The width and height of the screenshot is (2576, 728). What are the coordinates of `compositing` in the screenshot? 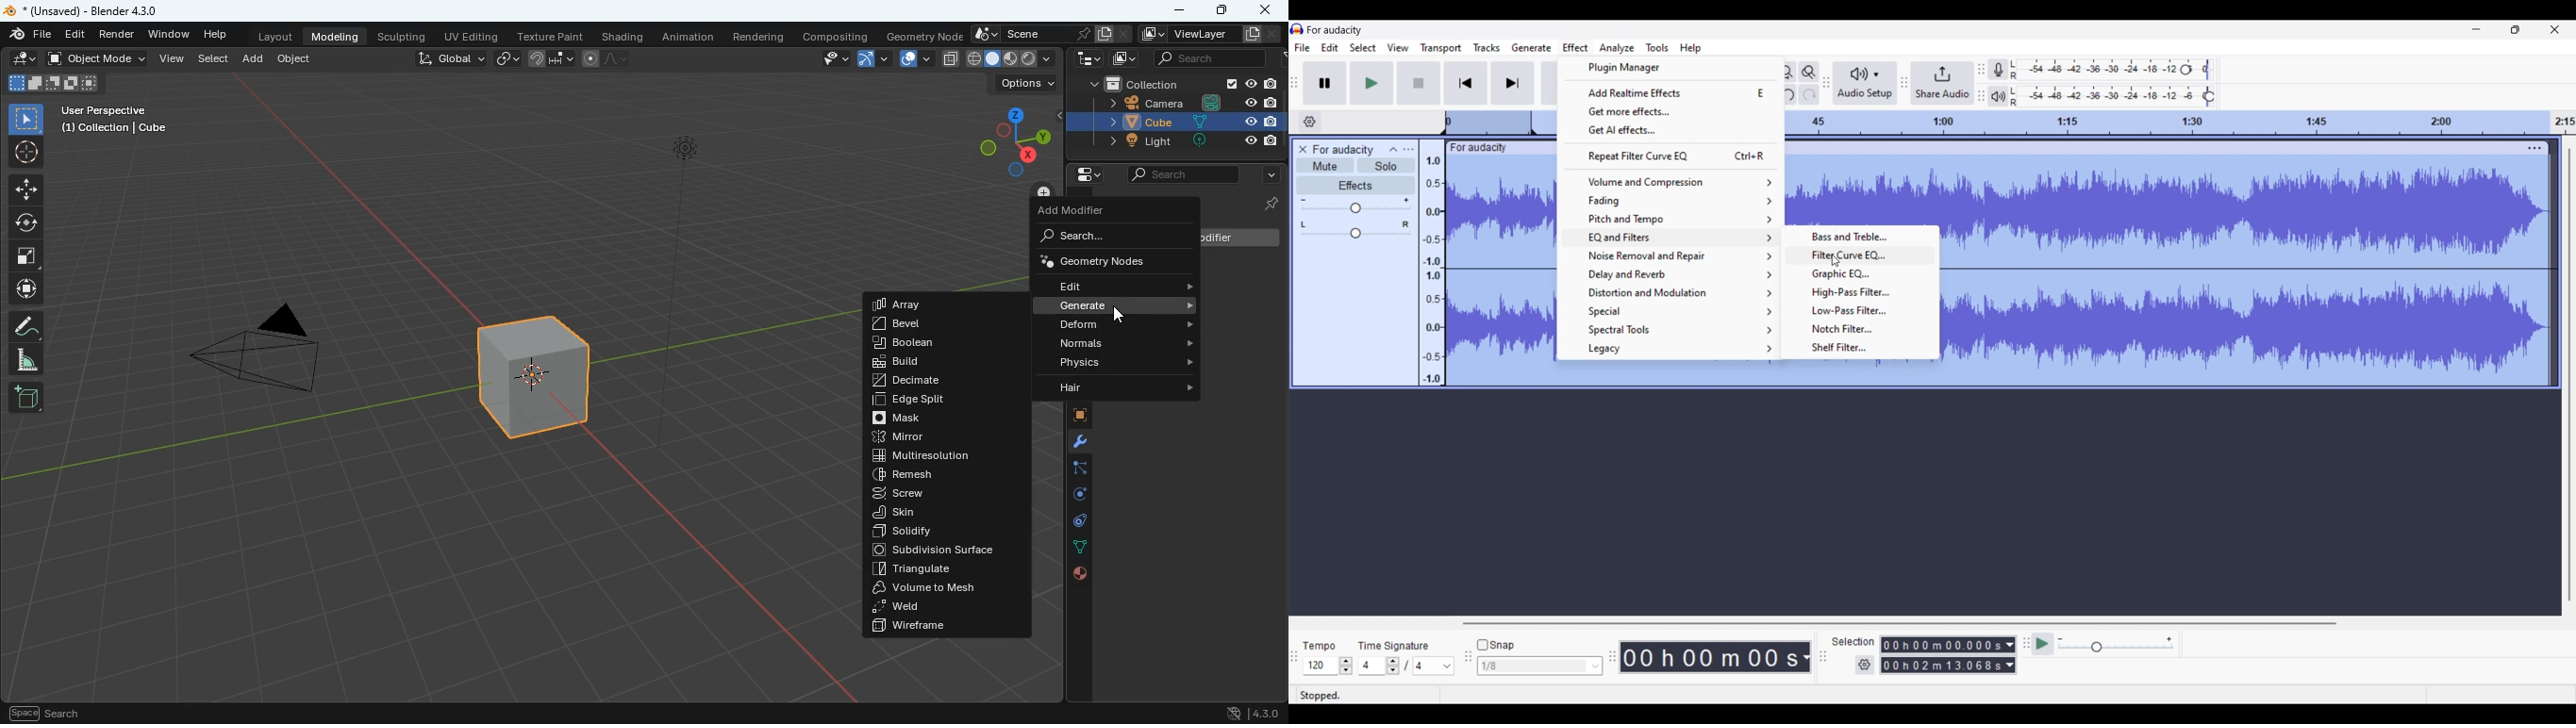 It's located at (834, 36).